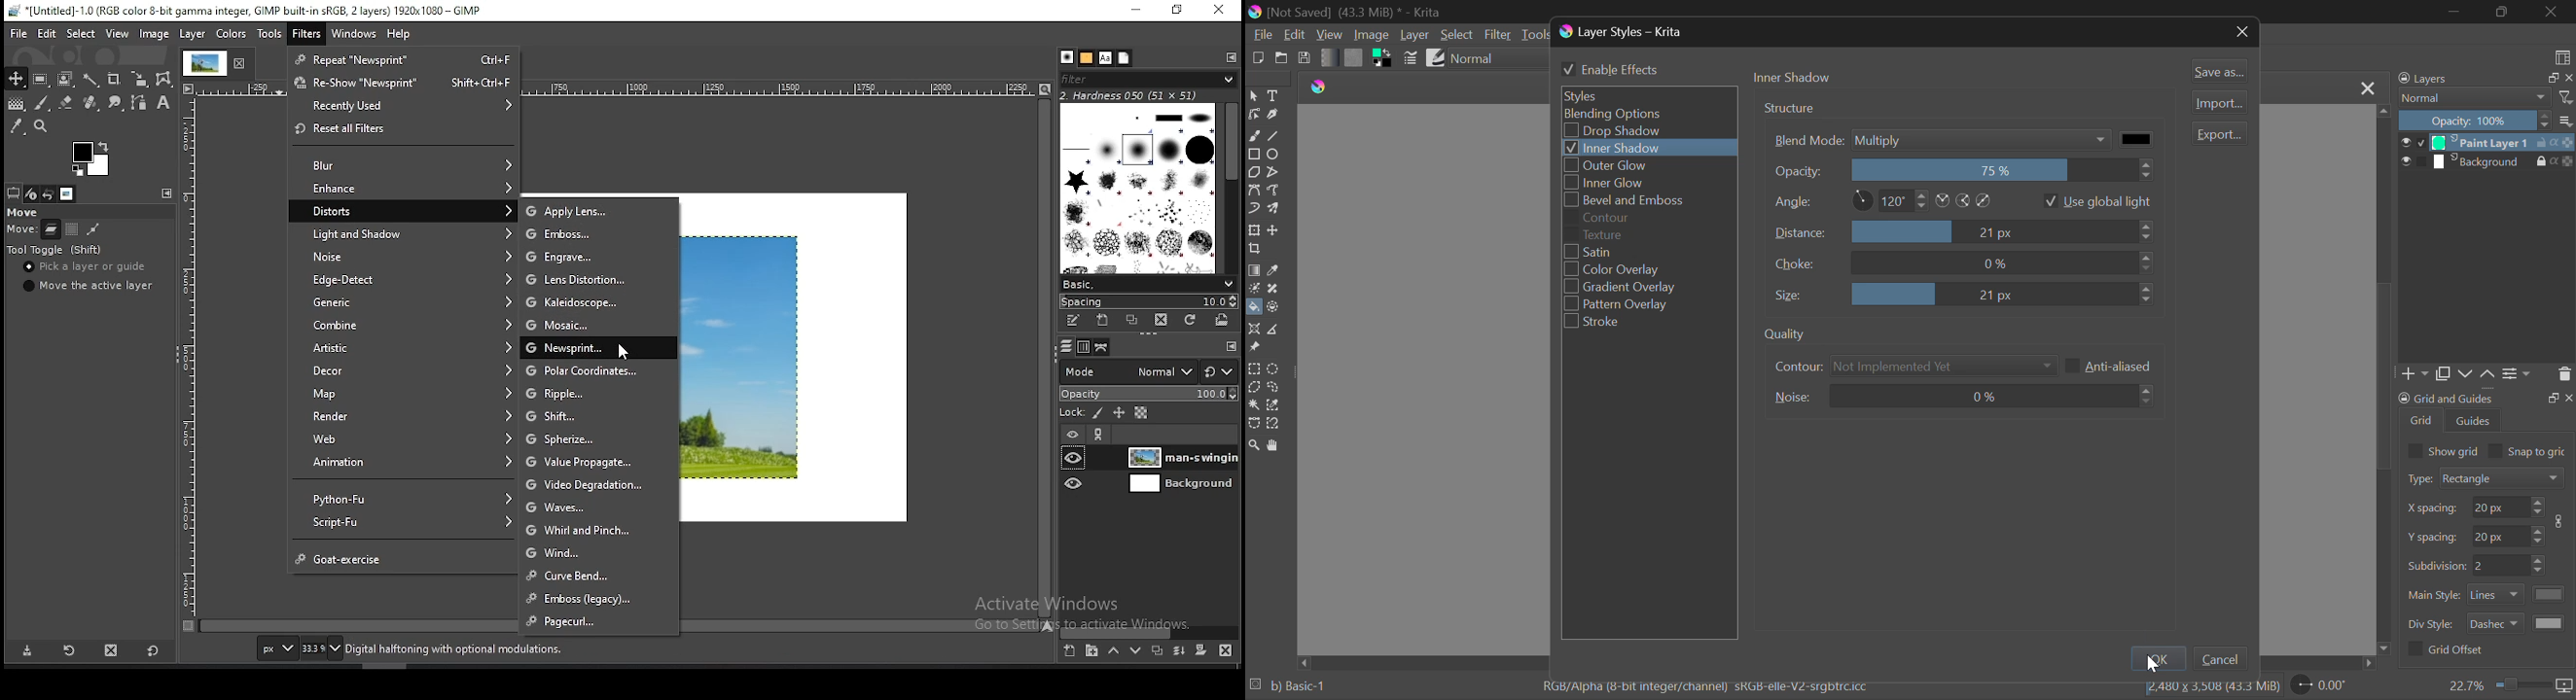  I want to click on device status, so click(31, 193).